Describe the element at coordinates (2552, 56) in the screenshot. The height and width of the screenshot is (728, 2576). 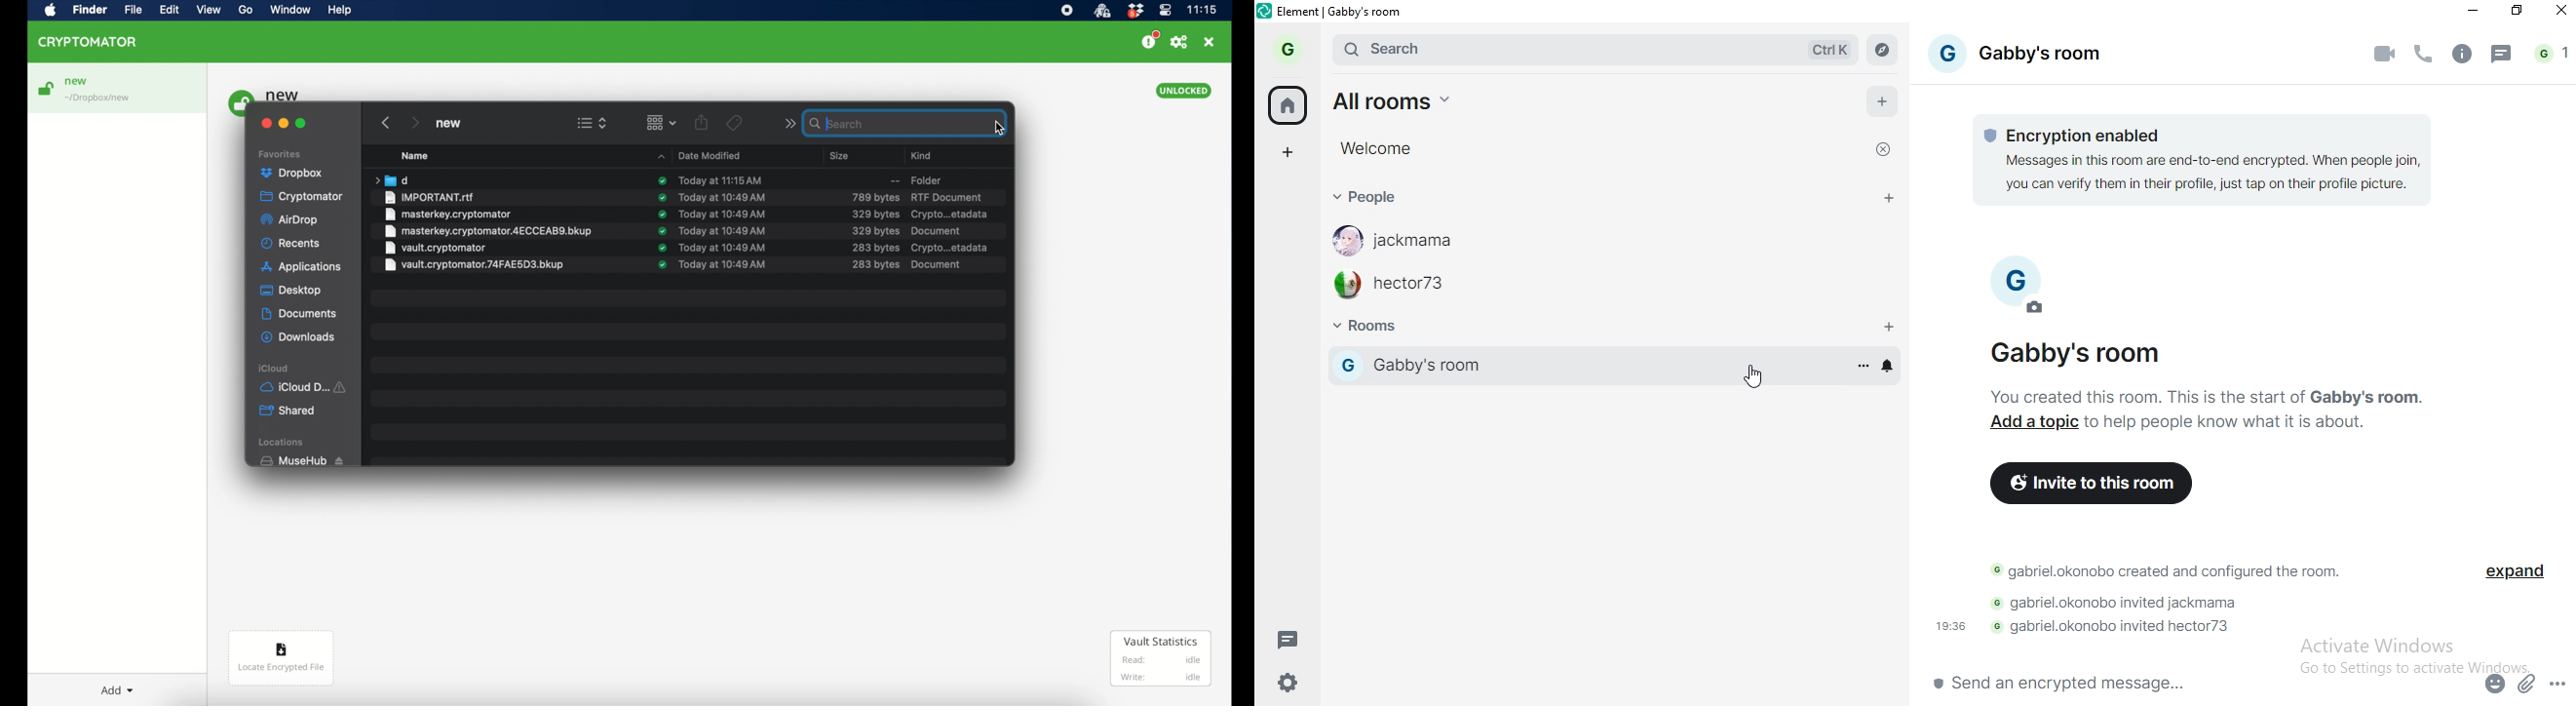
I see `notification` at that location.